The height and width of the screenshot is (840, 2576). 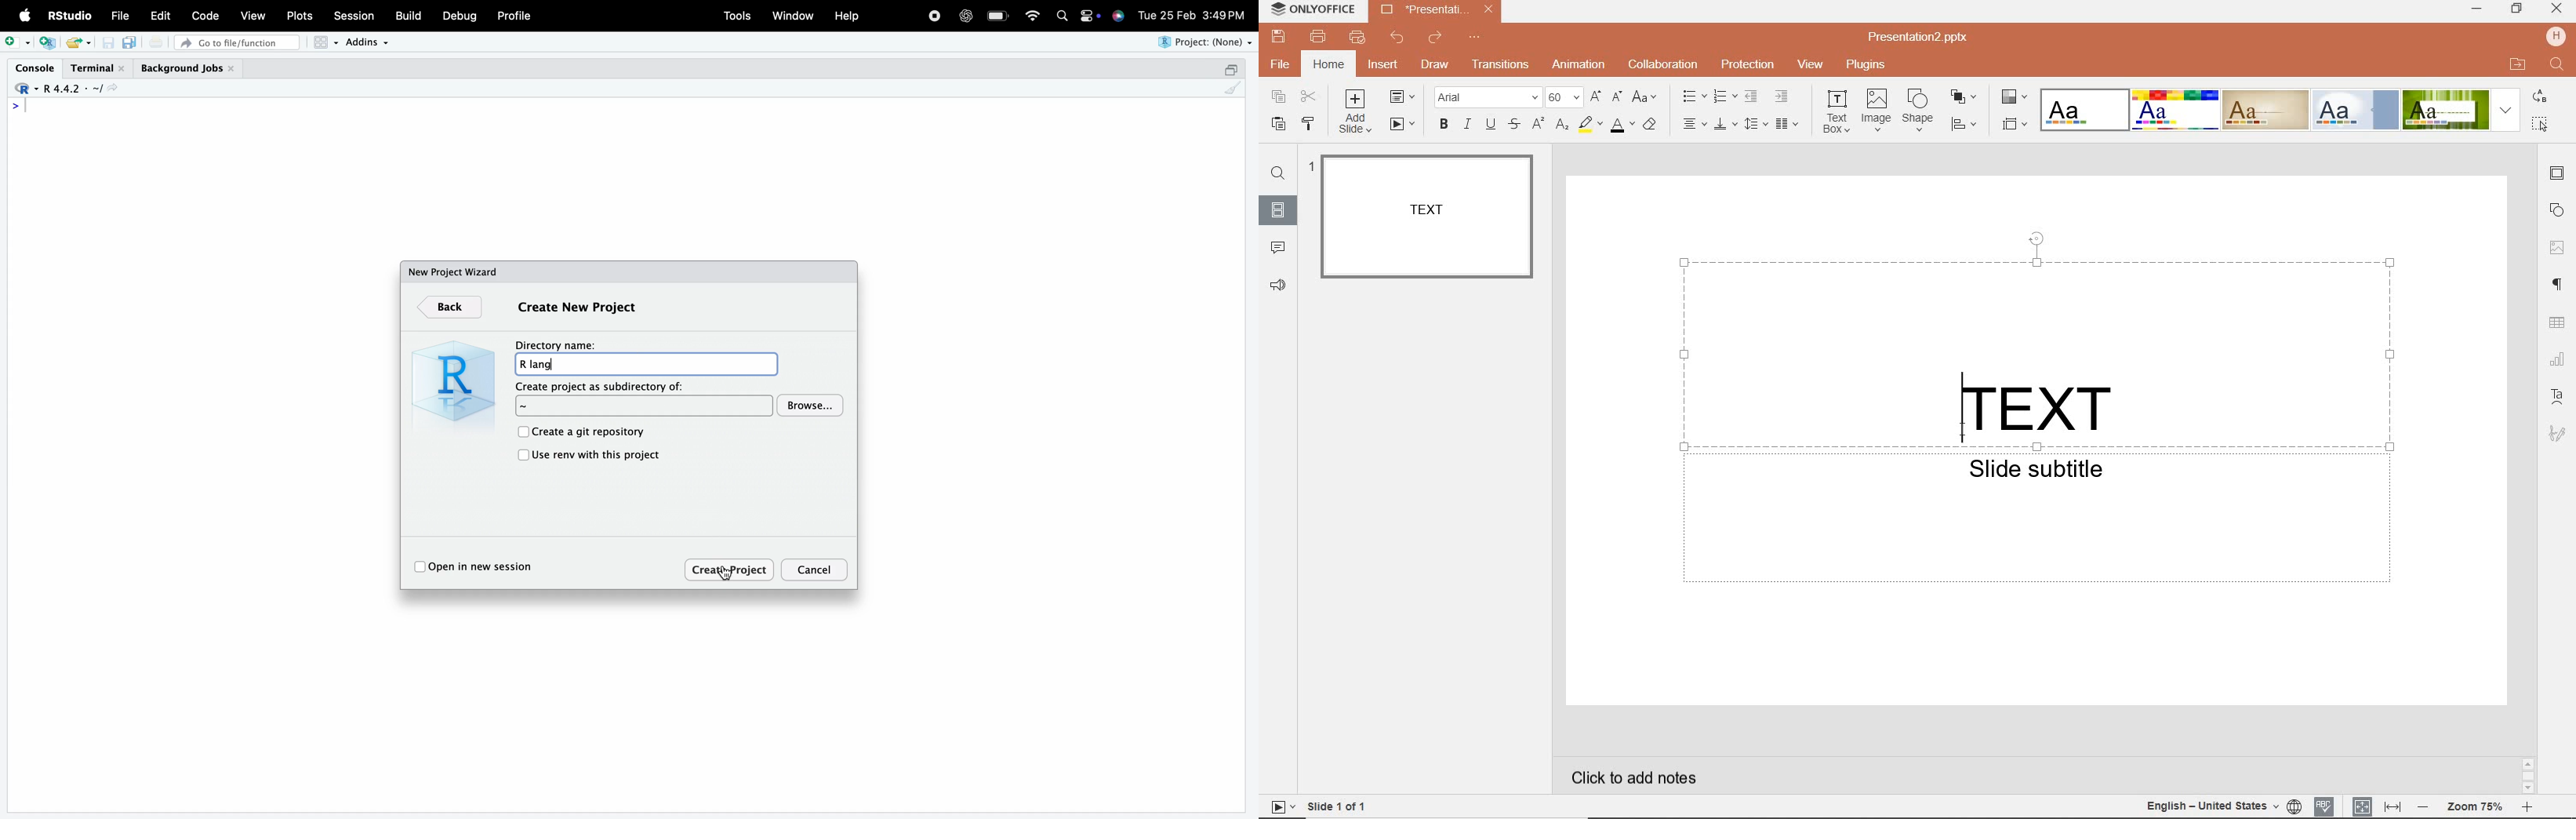 I want to click on clear console, so click(x=1233, y=88).